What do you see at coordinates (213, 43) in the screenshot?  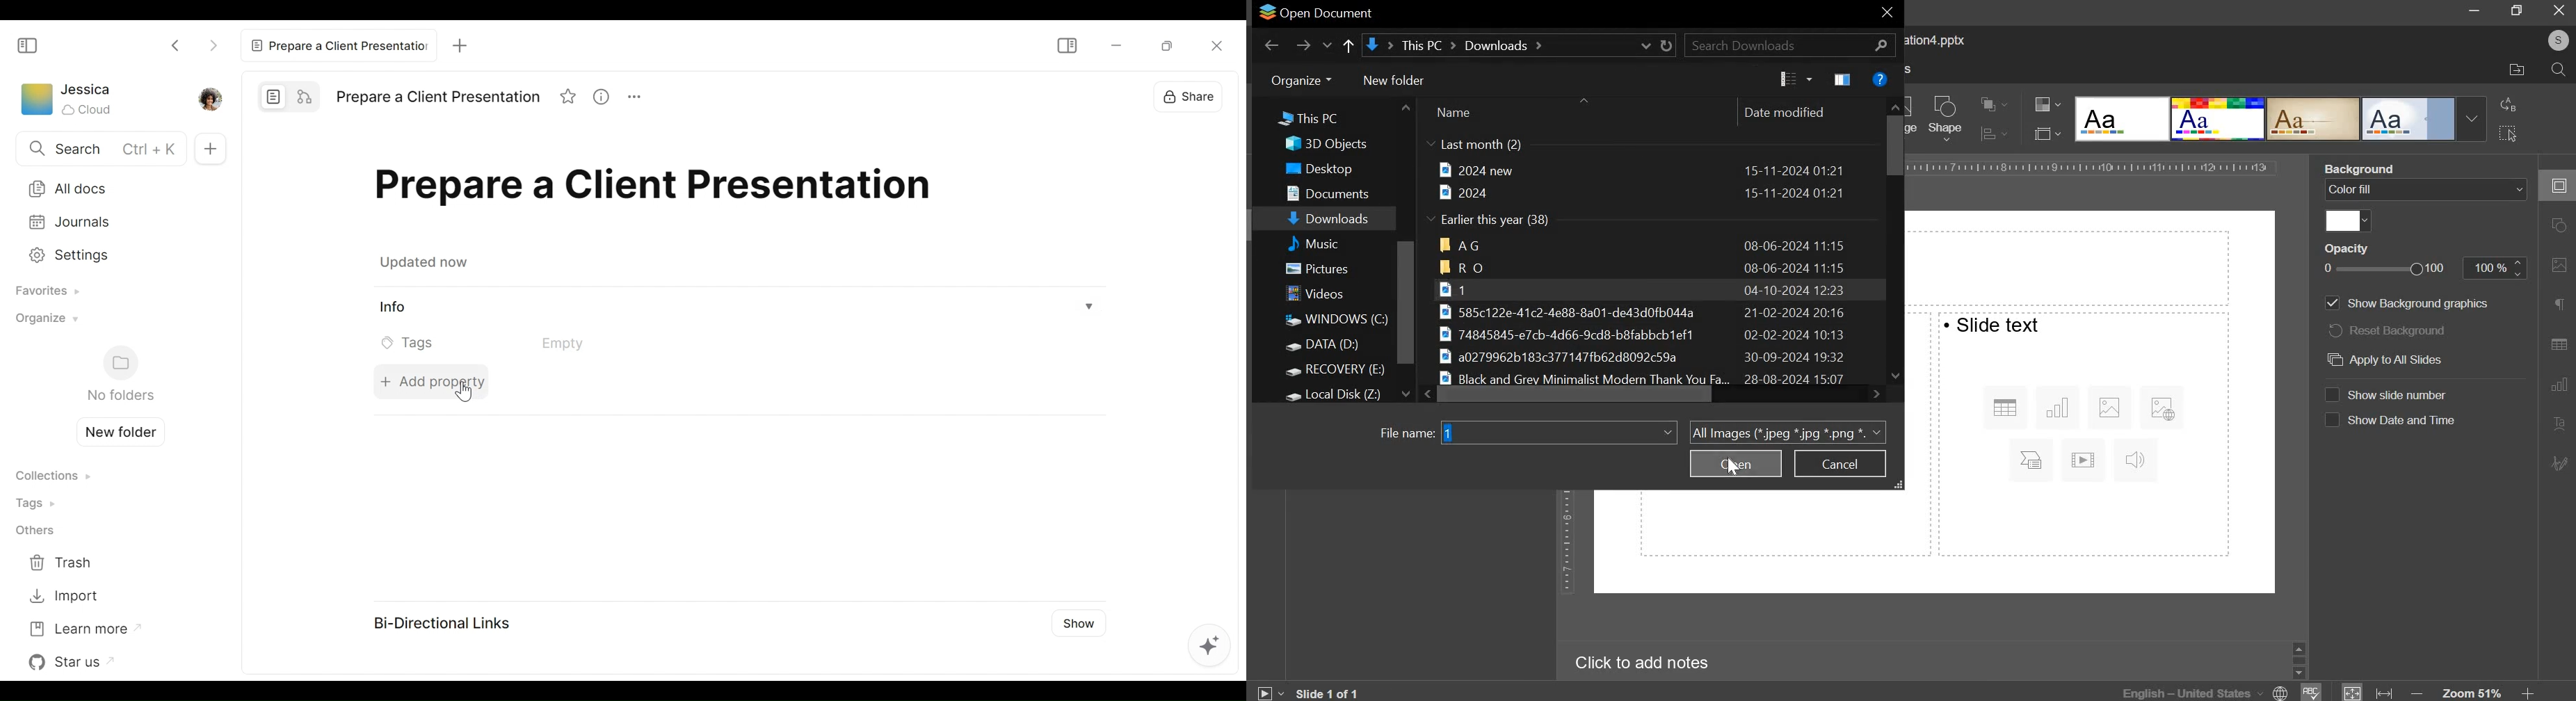 I see `Click to go Forward` at bounding box center [213, 43].